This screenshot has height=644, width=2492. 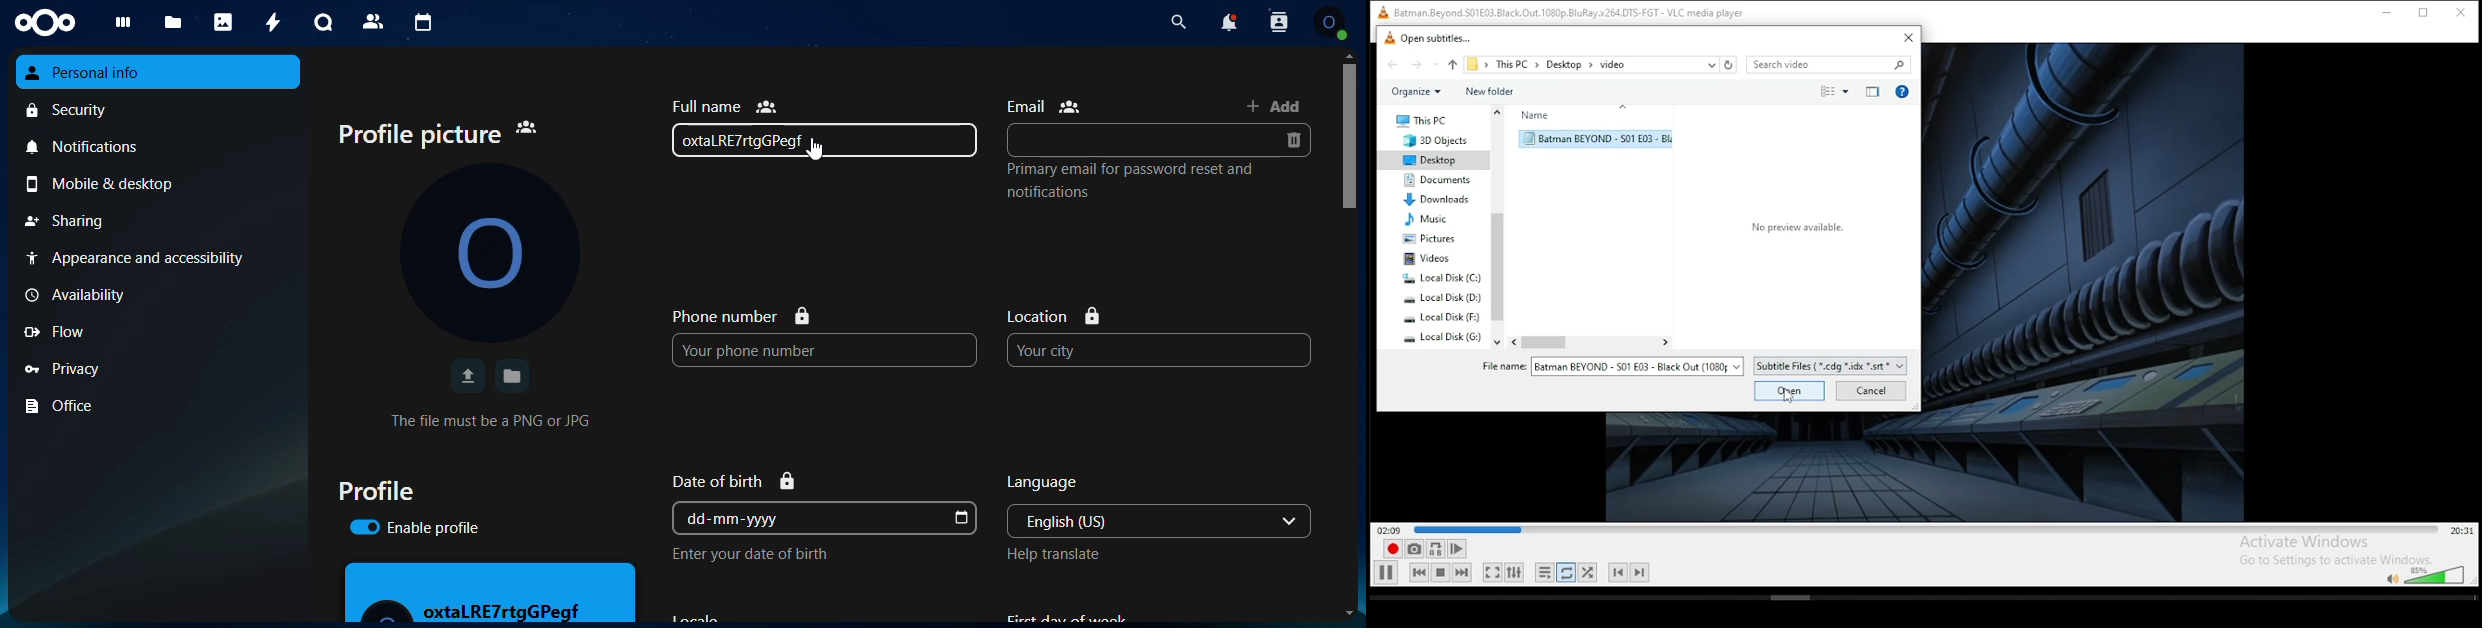 What do you see at coordinates (1639, 365) in the screenshot?
I see `file options` at bounding box center [1639, 365].